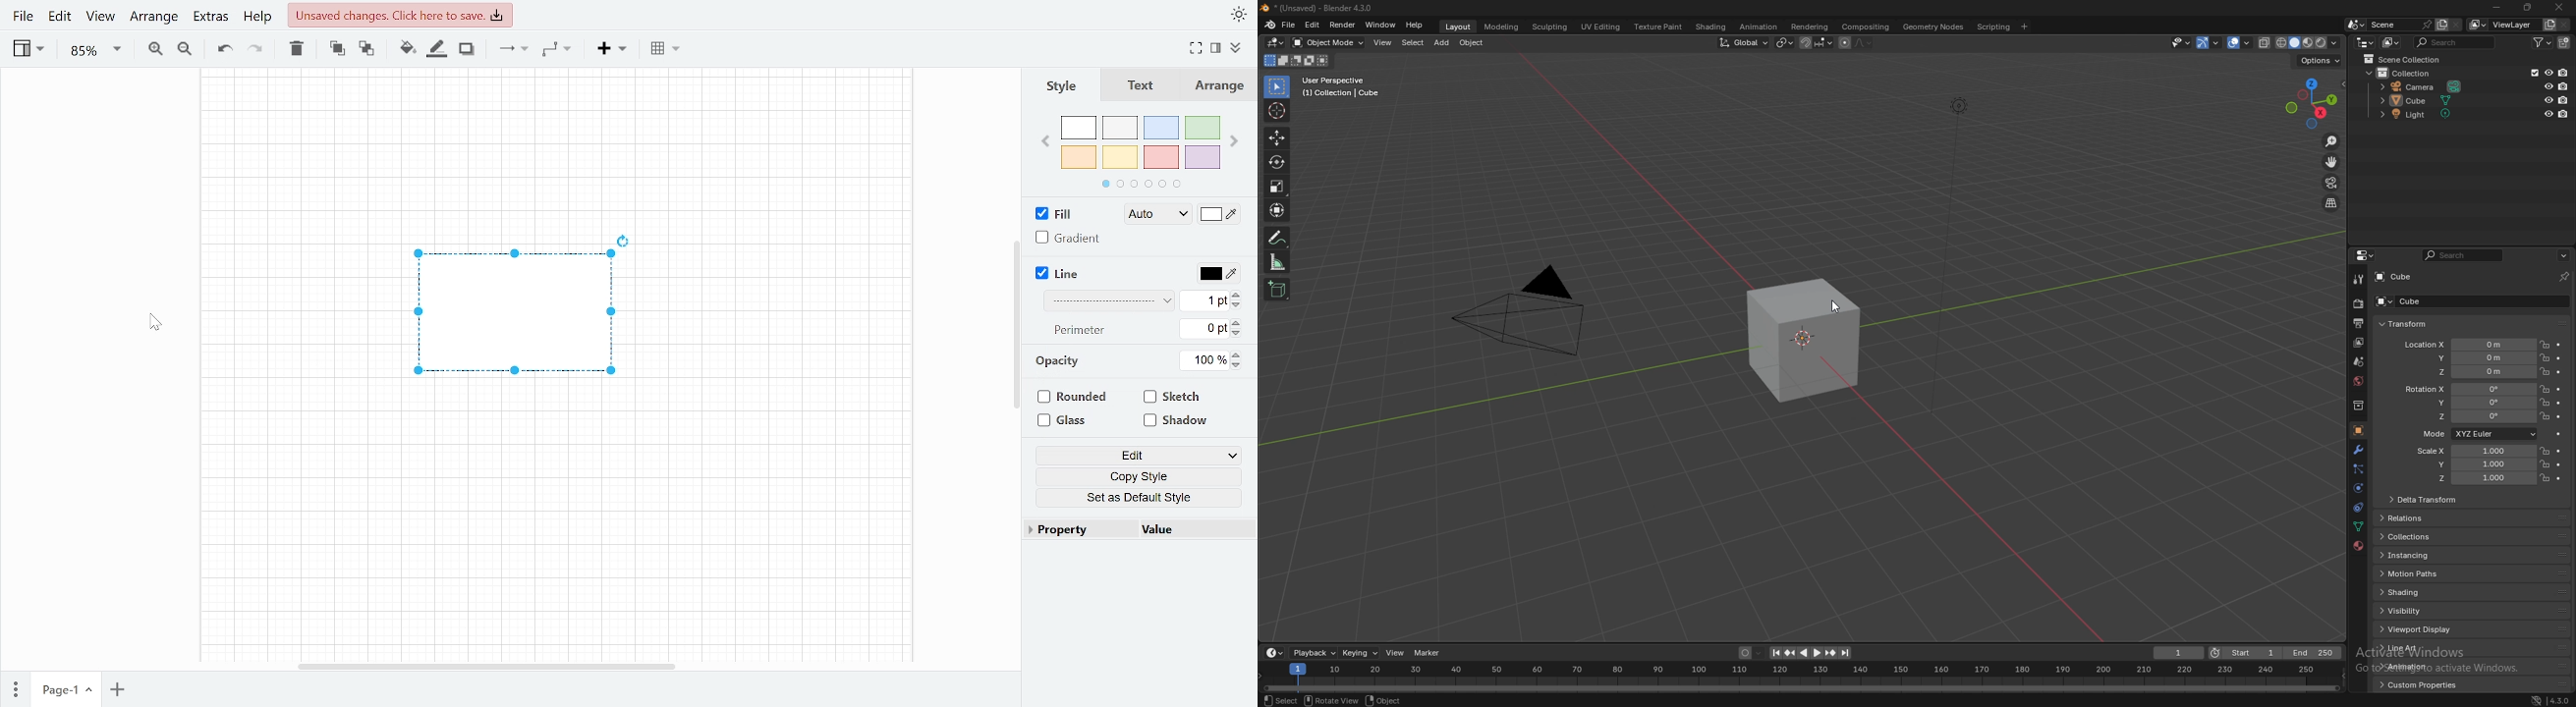 This screenshot has height=728, width=2576. Describe the element at coordinates (1073, 398) in the screenshot. I see `Rounded` at that location.